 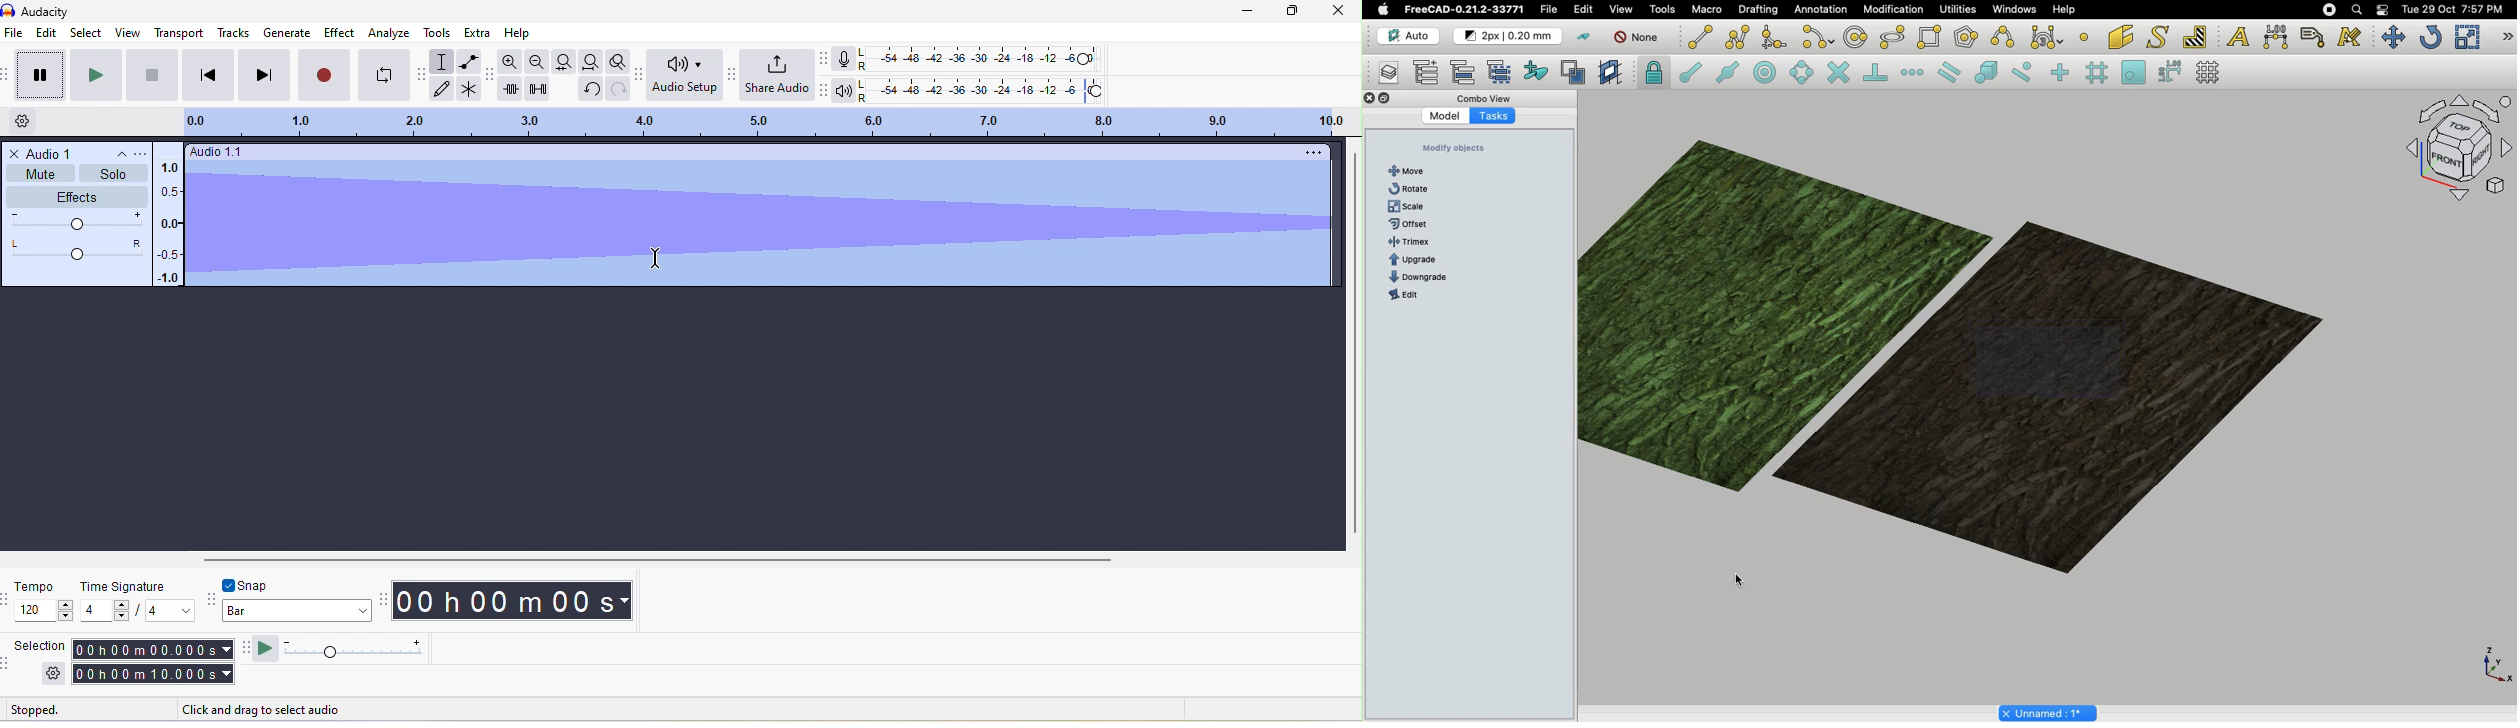 What do you see at coordinates (9, 77) in the screenshot?
I see `audacity transport toolbar` at bounding box center [9, 77].